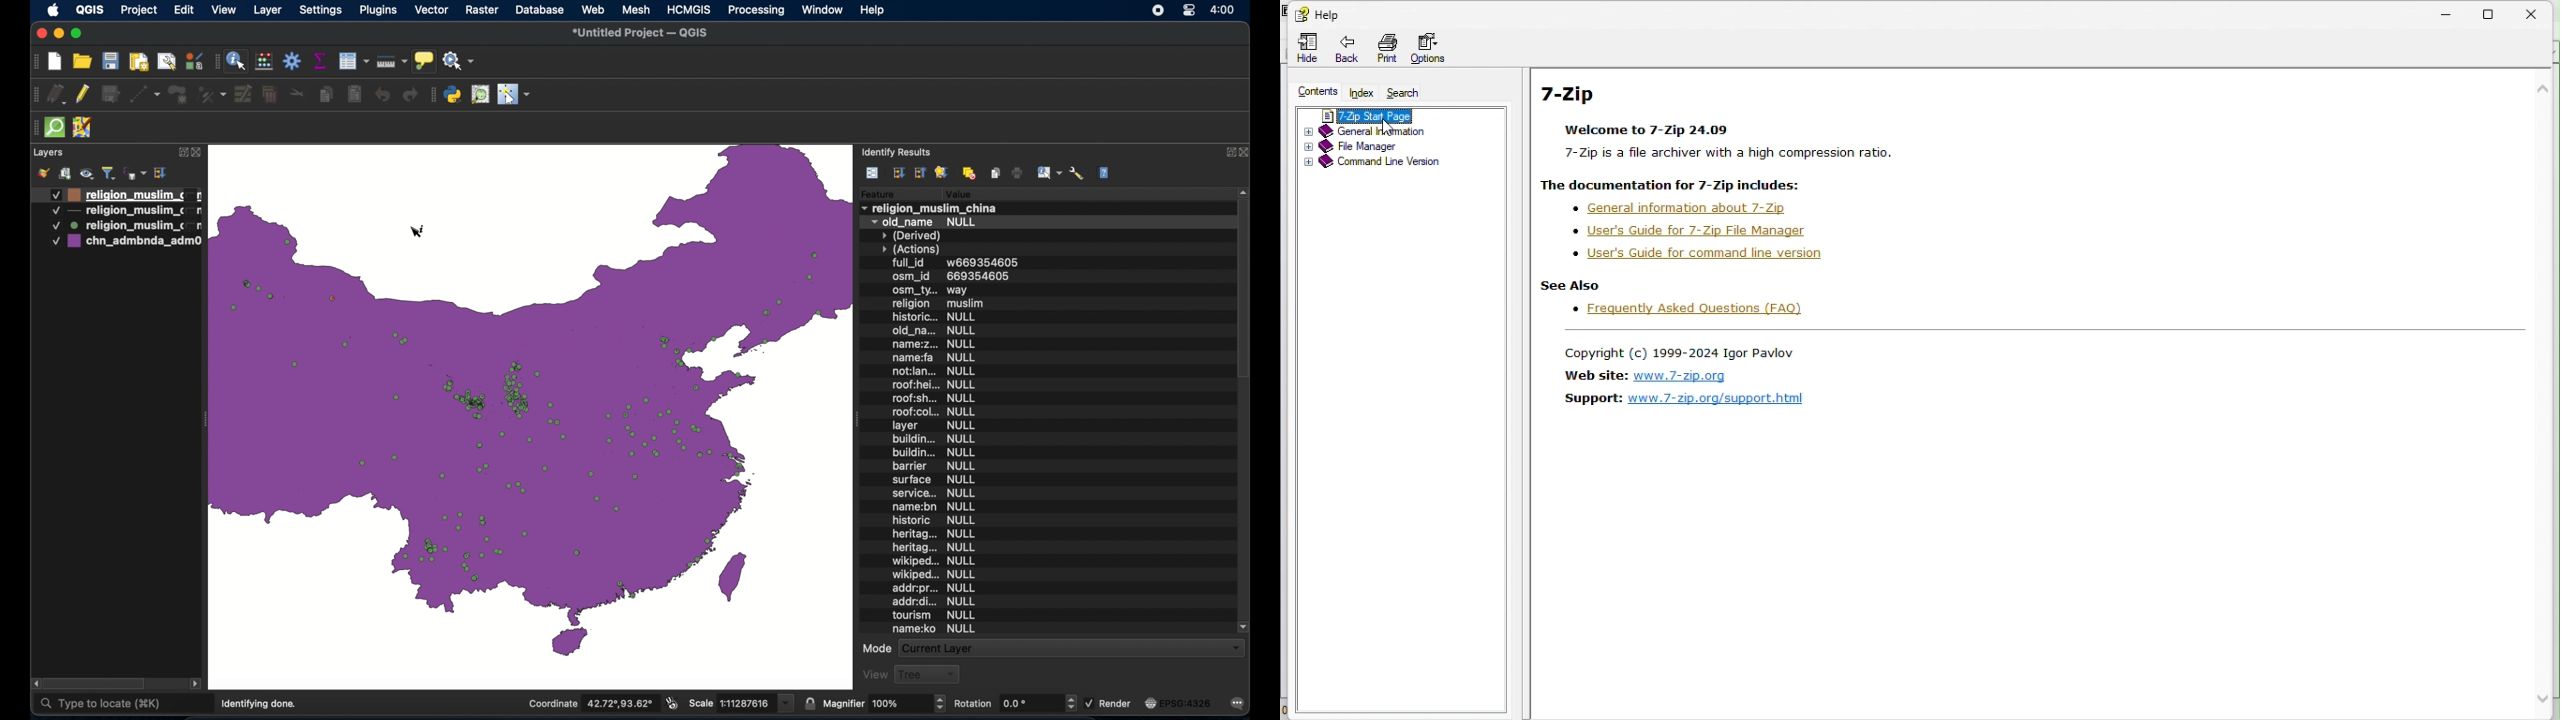 The height and width of the screenshot is (728, 2576). What do you see at coordinates (514, 95) in the screenshot?
I see `switches mouse to configurable pointer` at bounding box center [514, 95].